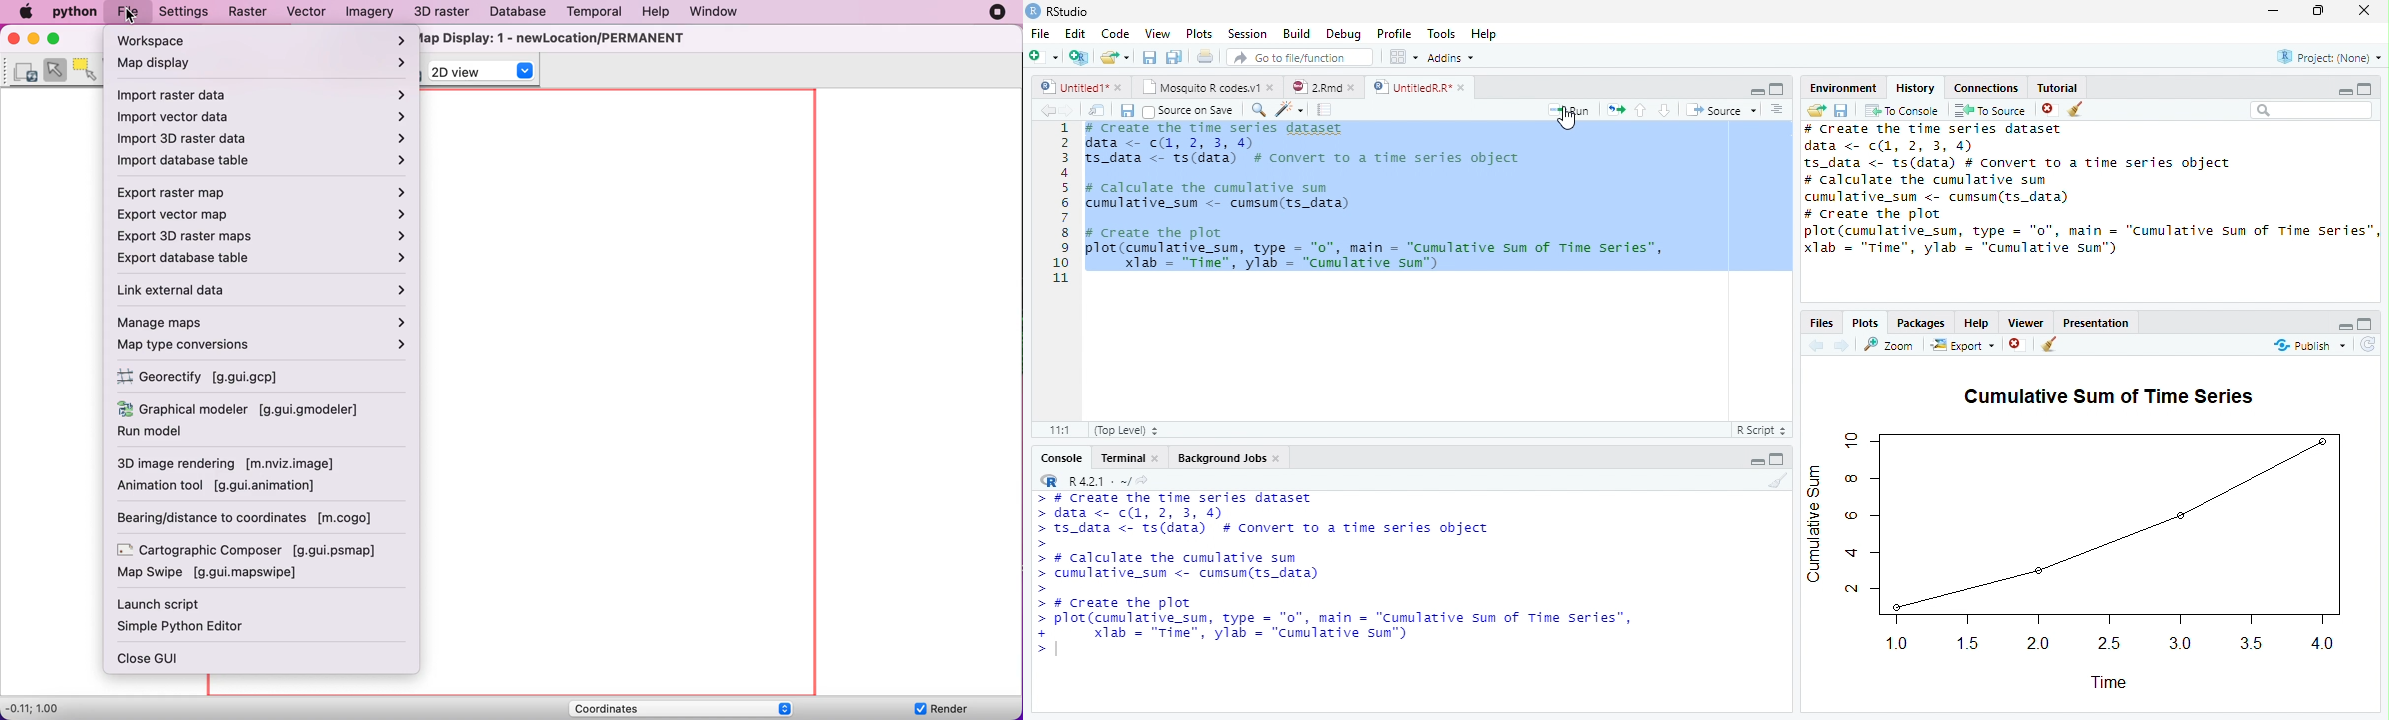 The height and width of the screenshot is (728, 2408). What do you see at coordinates (2359, 12) in the screenshot?
I see `Close` at bounding box center [2359, 12].